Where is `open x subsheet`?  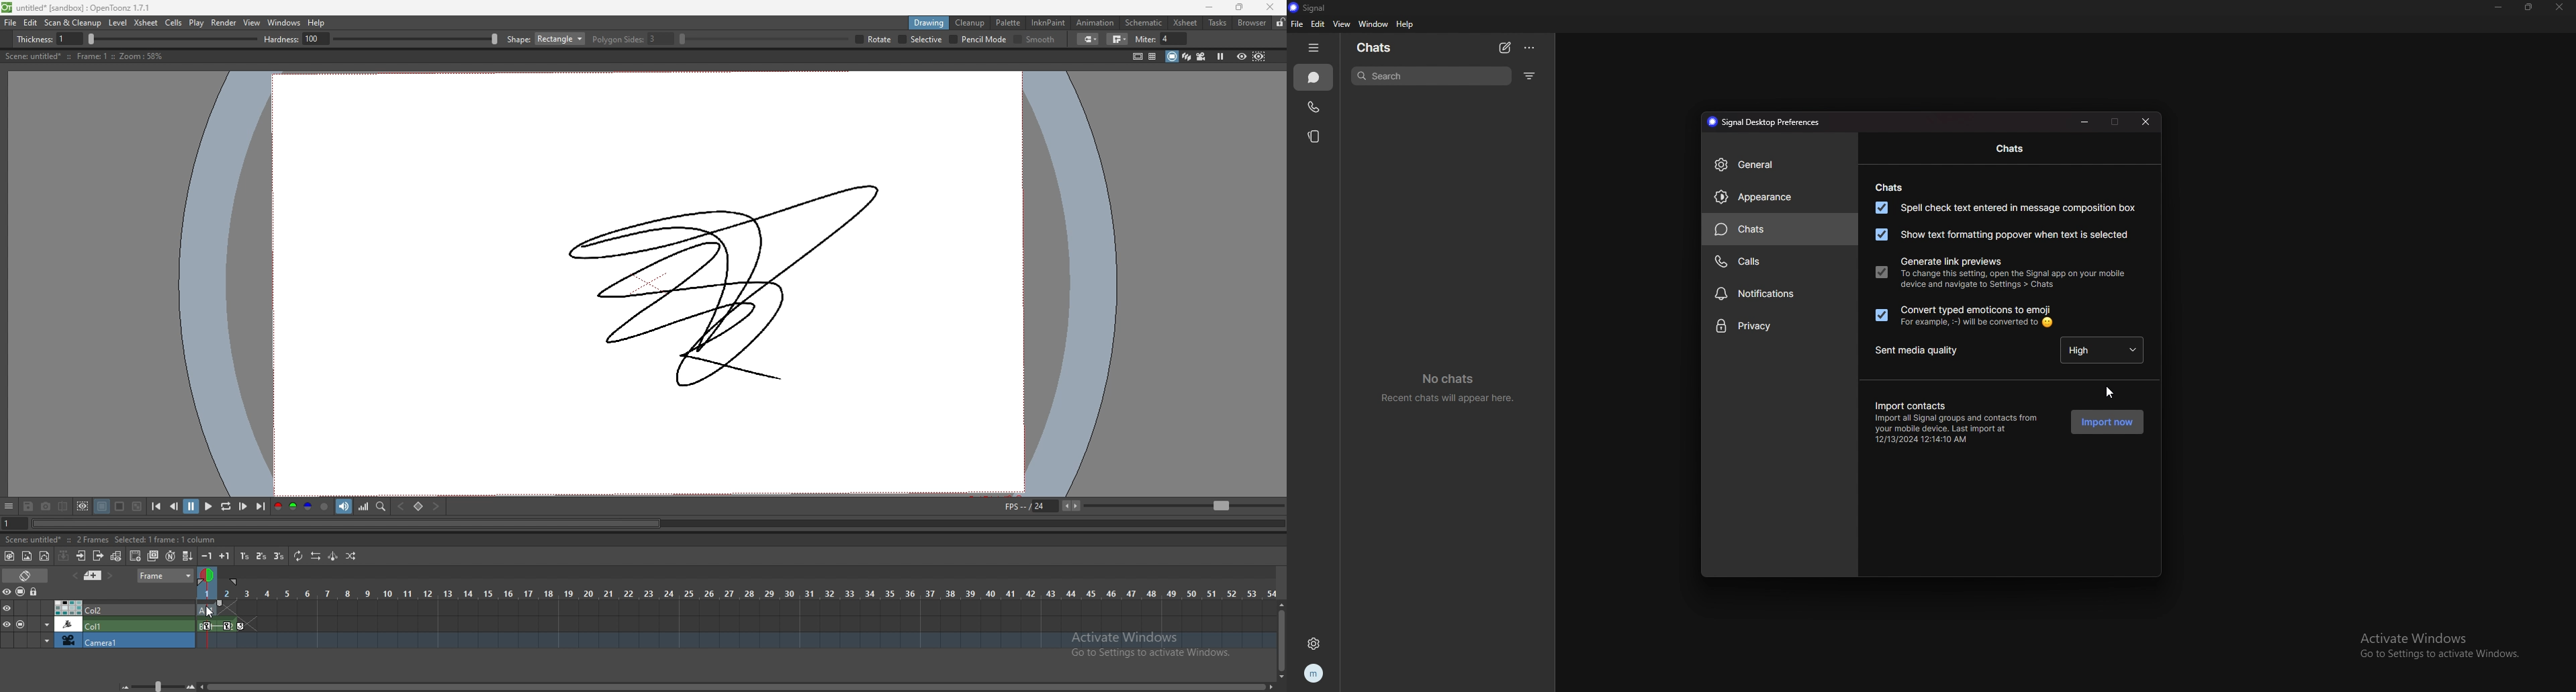
open x subsheet is located at coordinates (81, 556).